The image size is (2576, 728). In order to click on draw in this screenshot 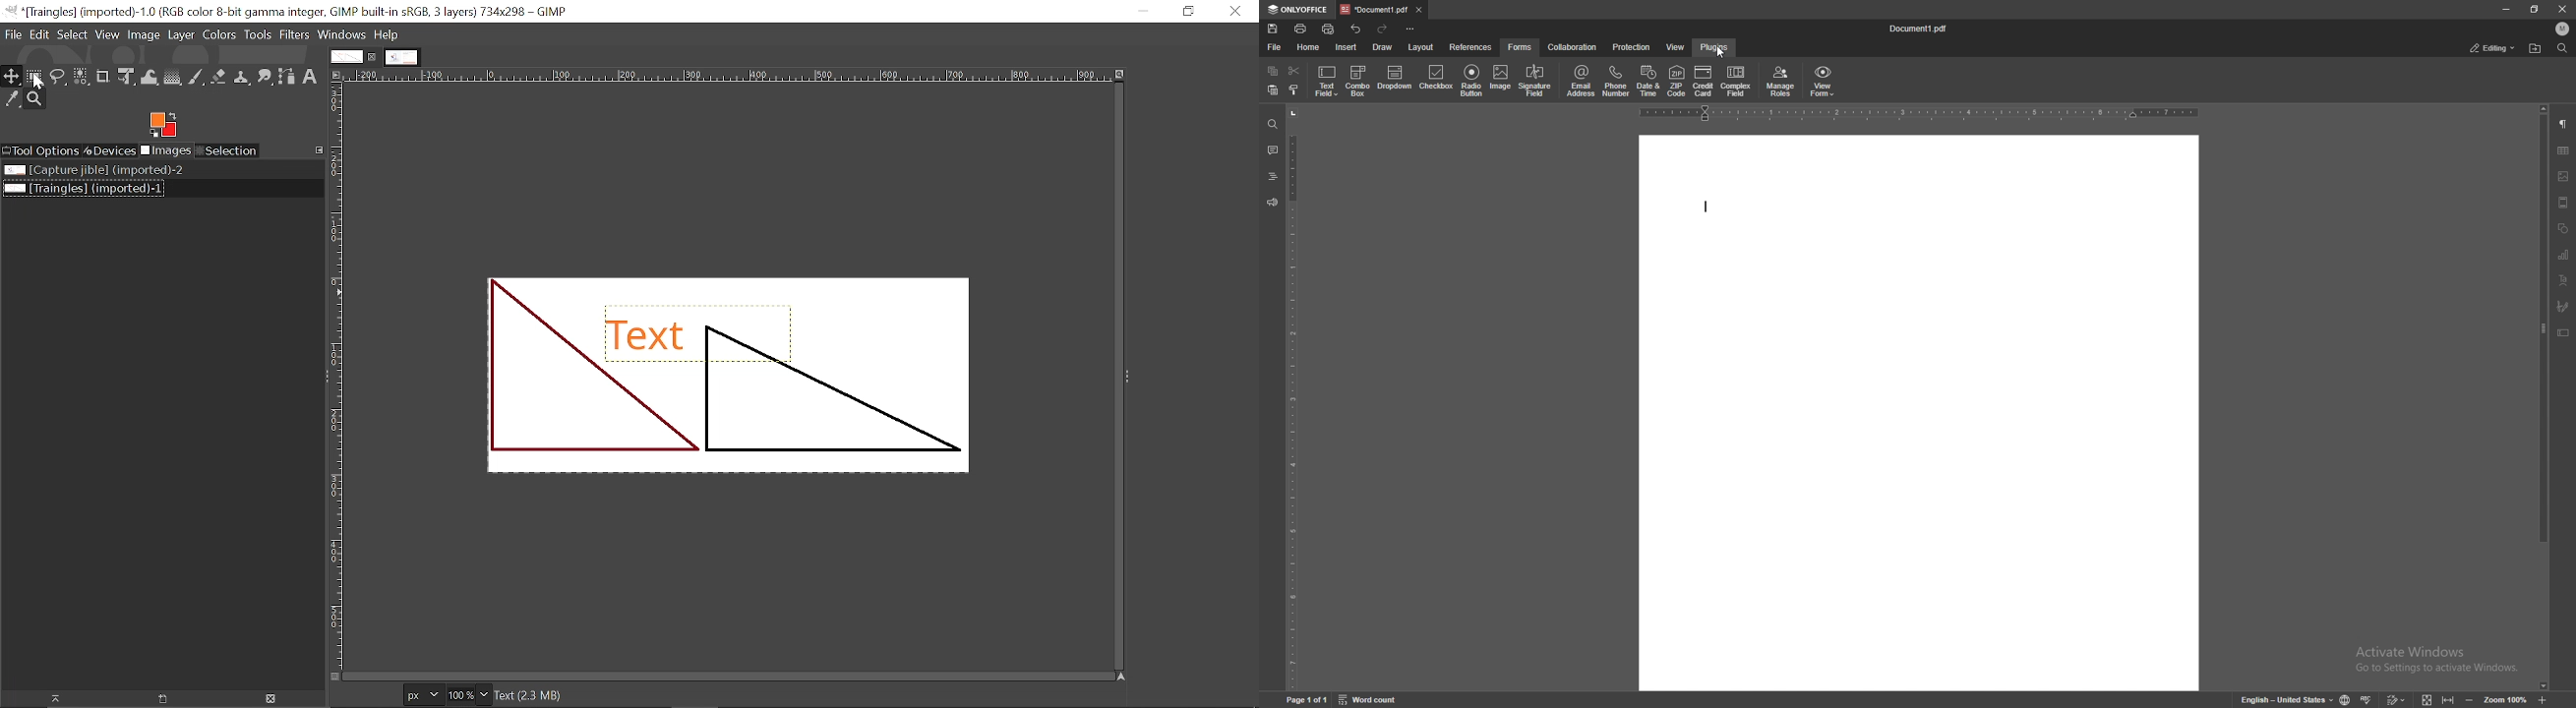, I will do `click(1382, 48)`.